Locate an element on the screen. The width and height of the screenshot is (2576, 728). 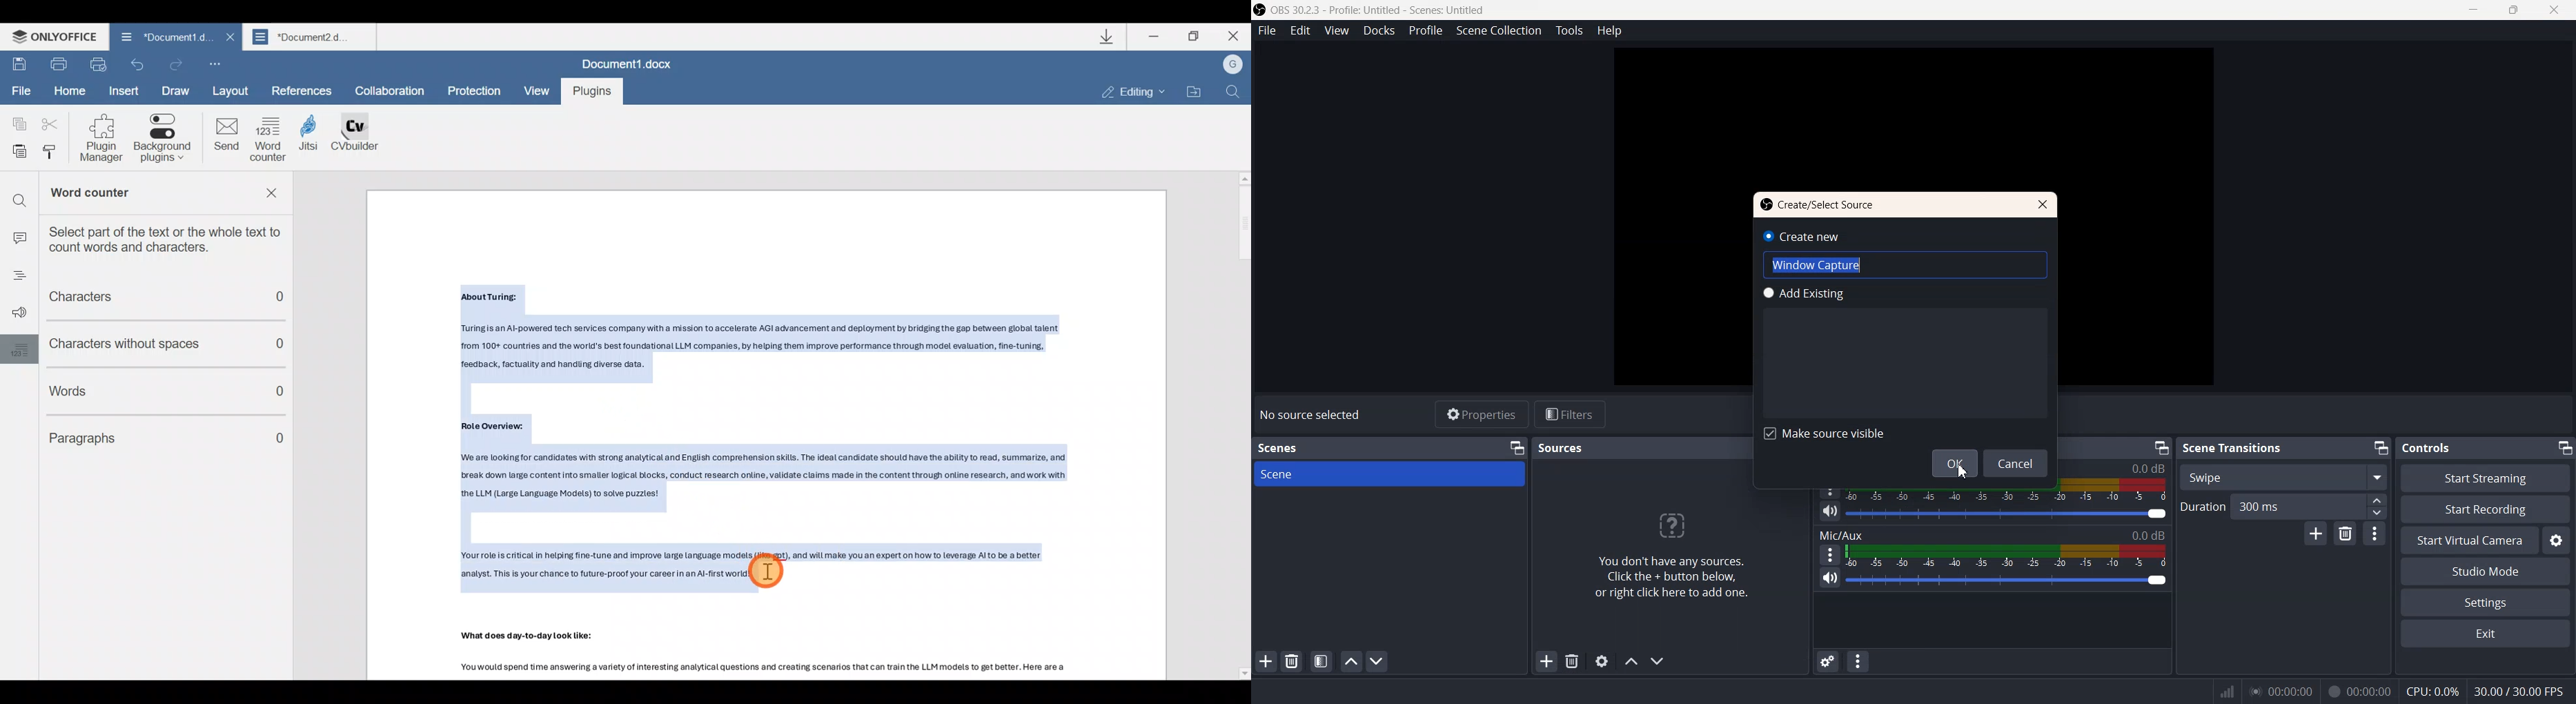
0 is located at coordinates (281, 394).